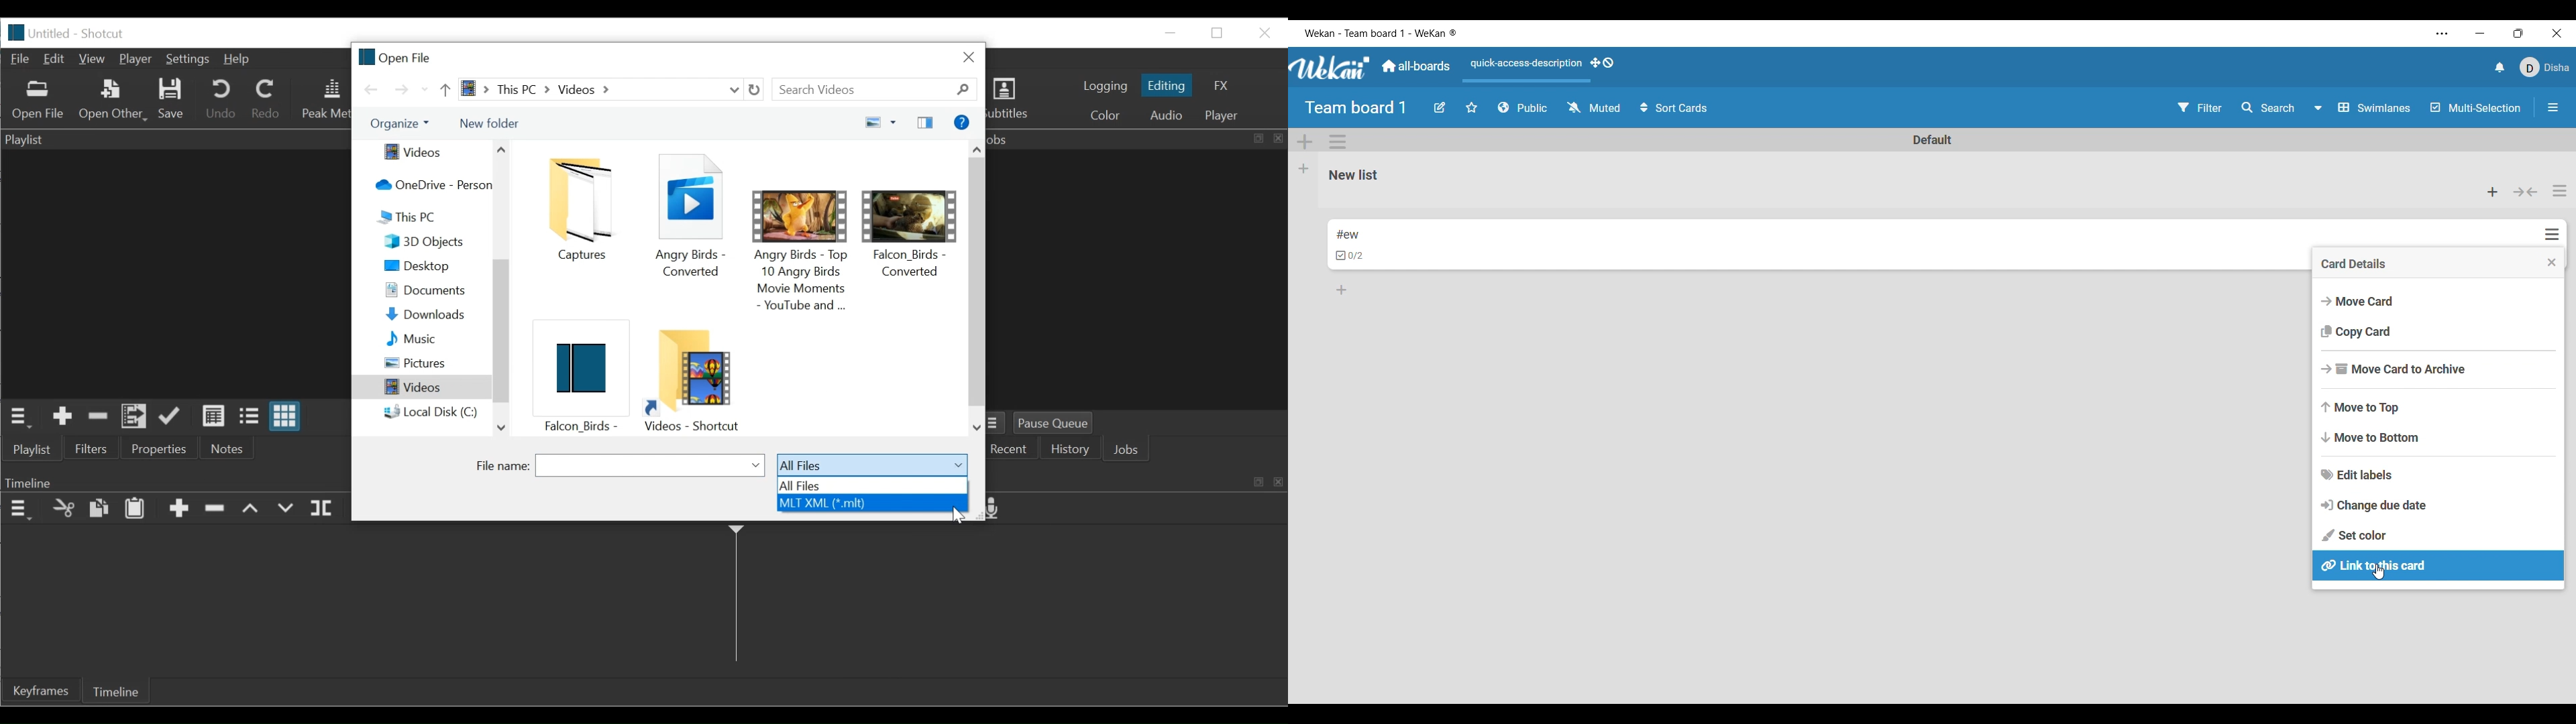 This screenshot has width=2576, height=728. Describe the element at coordinates (927, 122) in the screenshot. I see `Show the preview pane` at that location.